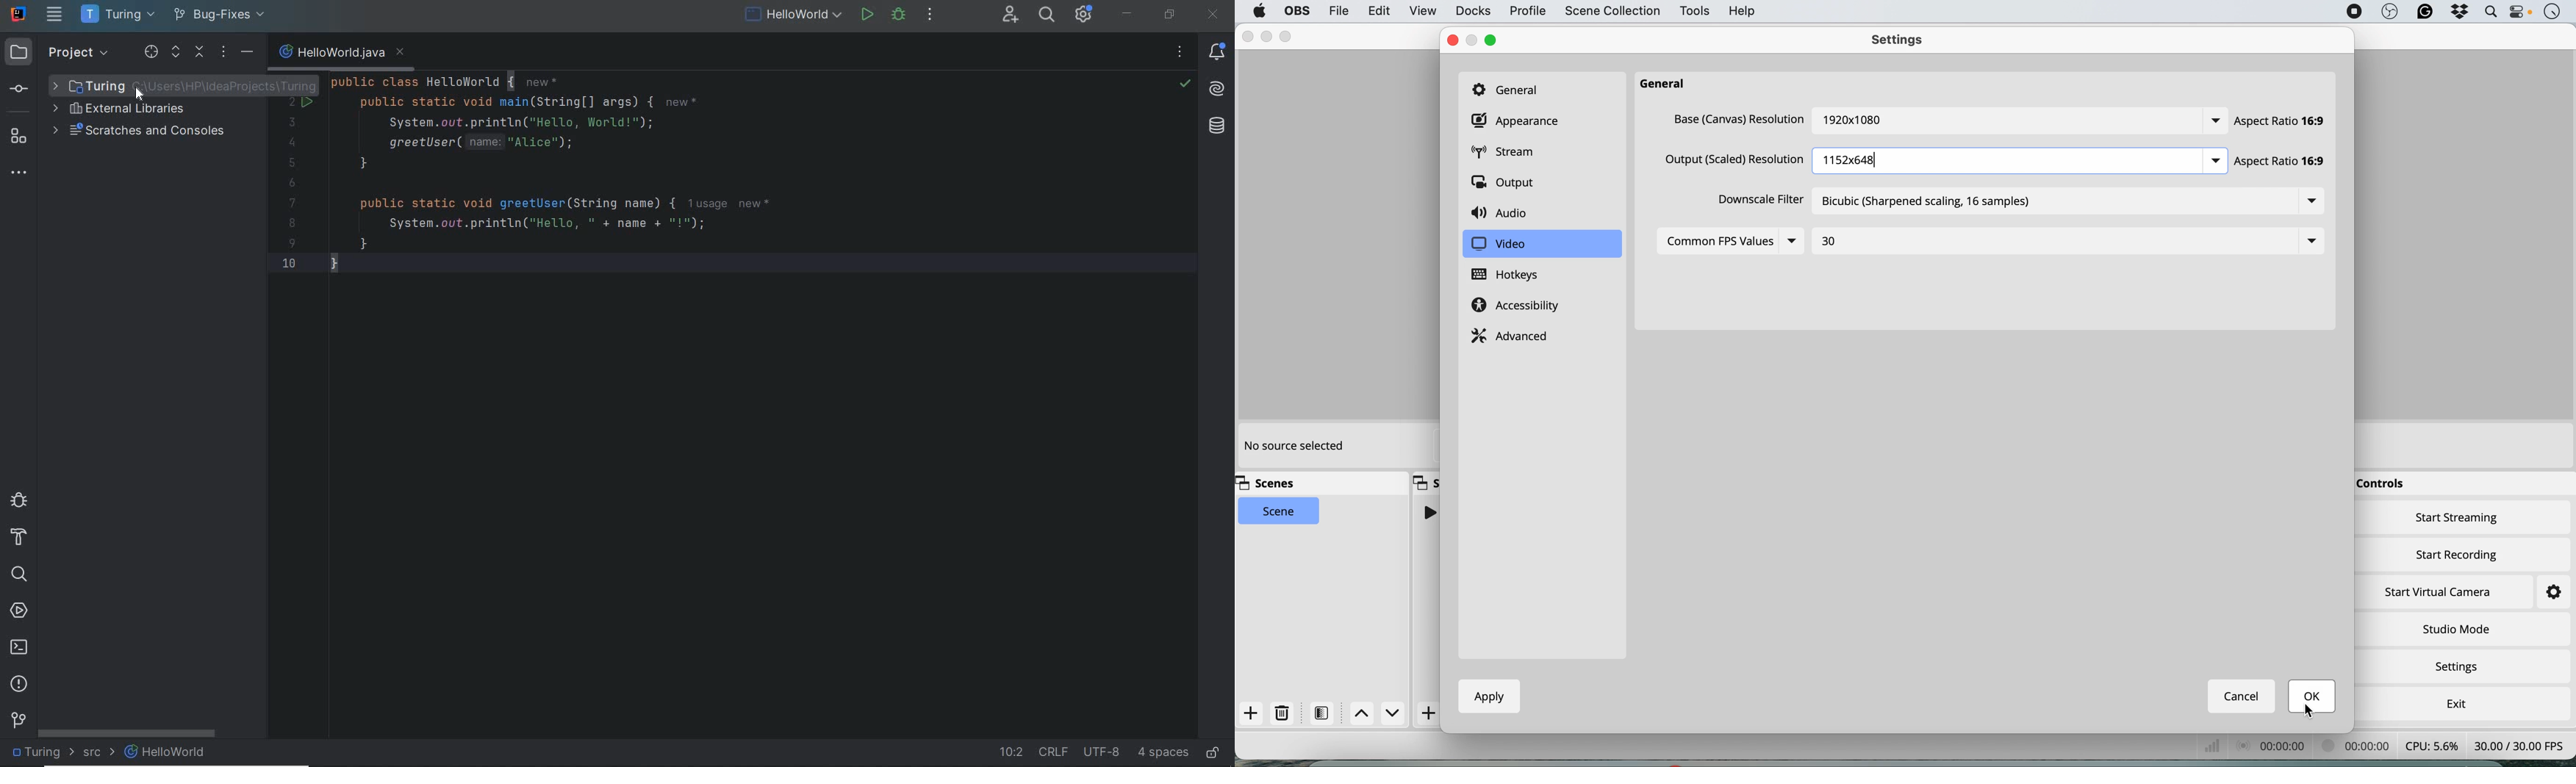 This screenshot has width=2576, height=784. Describe the element at coordinates (1259, 11) in the screenshot. I see `system logo` at that location.